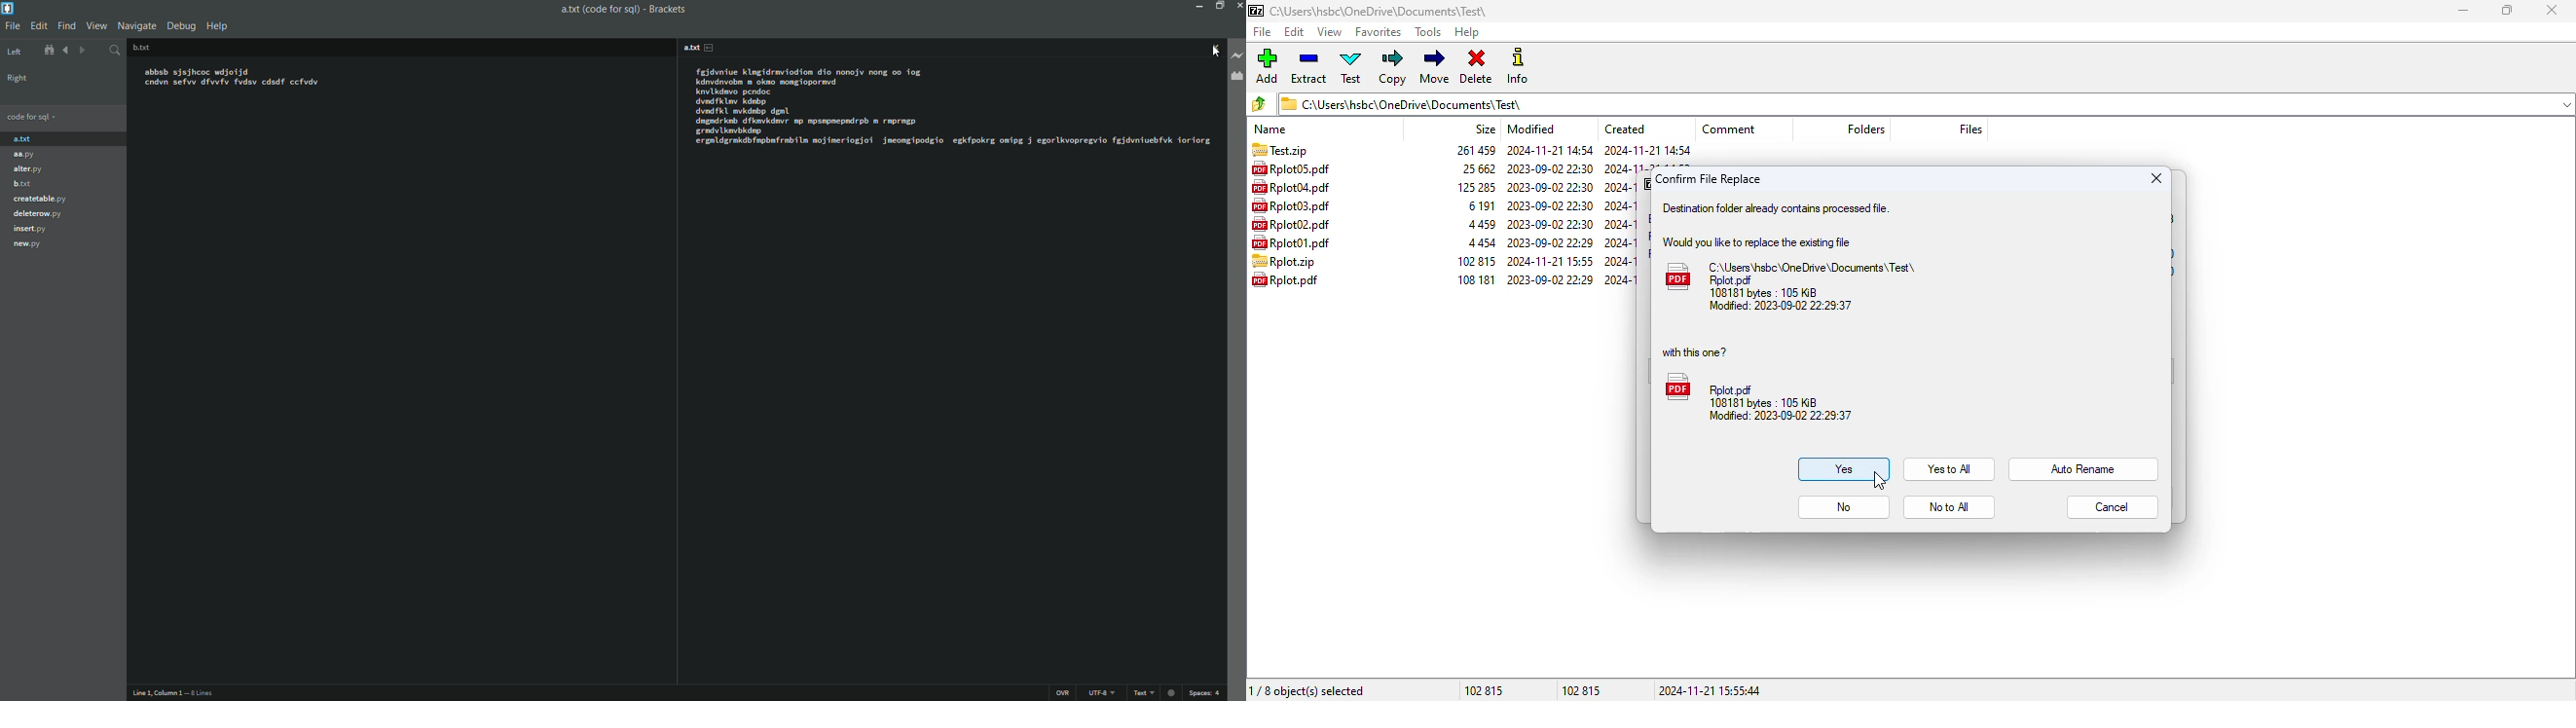  What do you see at coordinates (1486, 690) in the screenshot?
I see `102 815` at bounding box center [1486, 690].